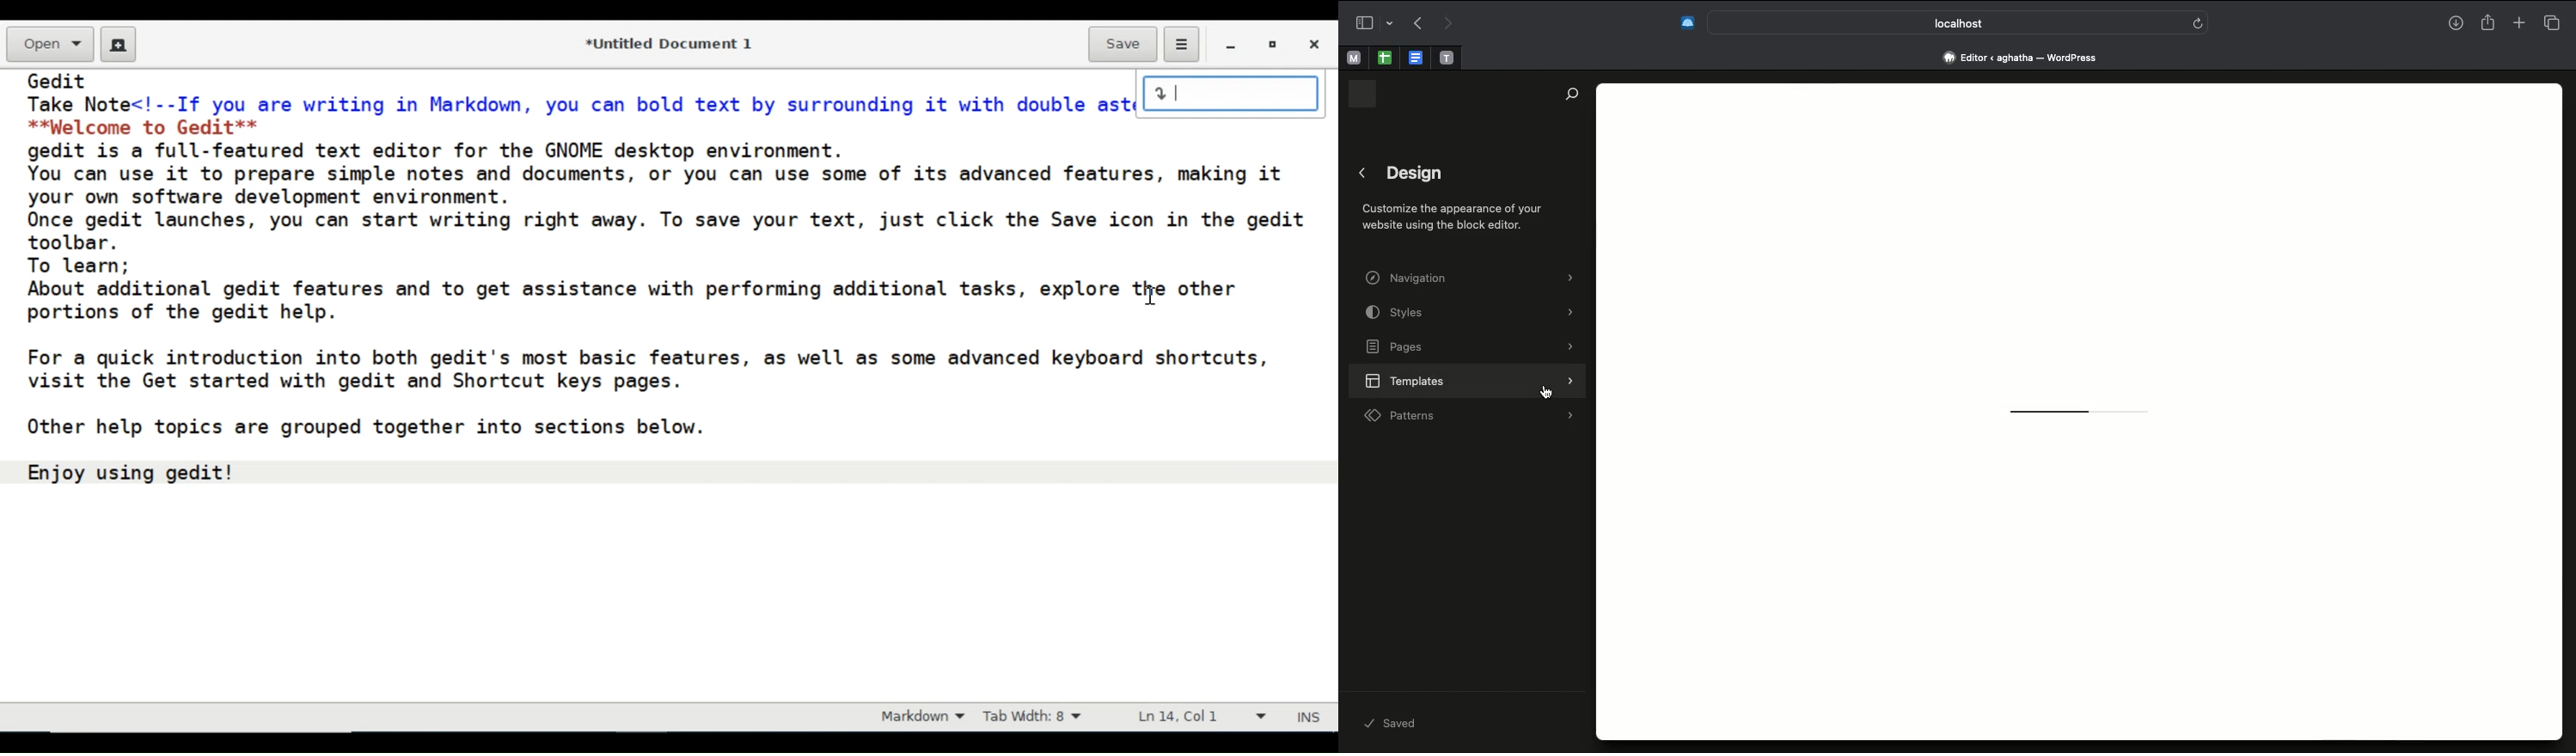 This screenshot has width=2576, height=756. I want to click on Extensions, so click(1686, 24).